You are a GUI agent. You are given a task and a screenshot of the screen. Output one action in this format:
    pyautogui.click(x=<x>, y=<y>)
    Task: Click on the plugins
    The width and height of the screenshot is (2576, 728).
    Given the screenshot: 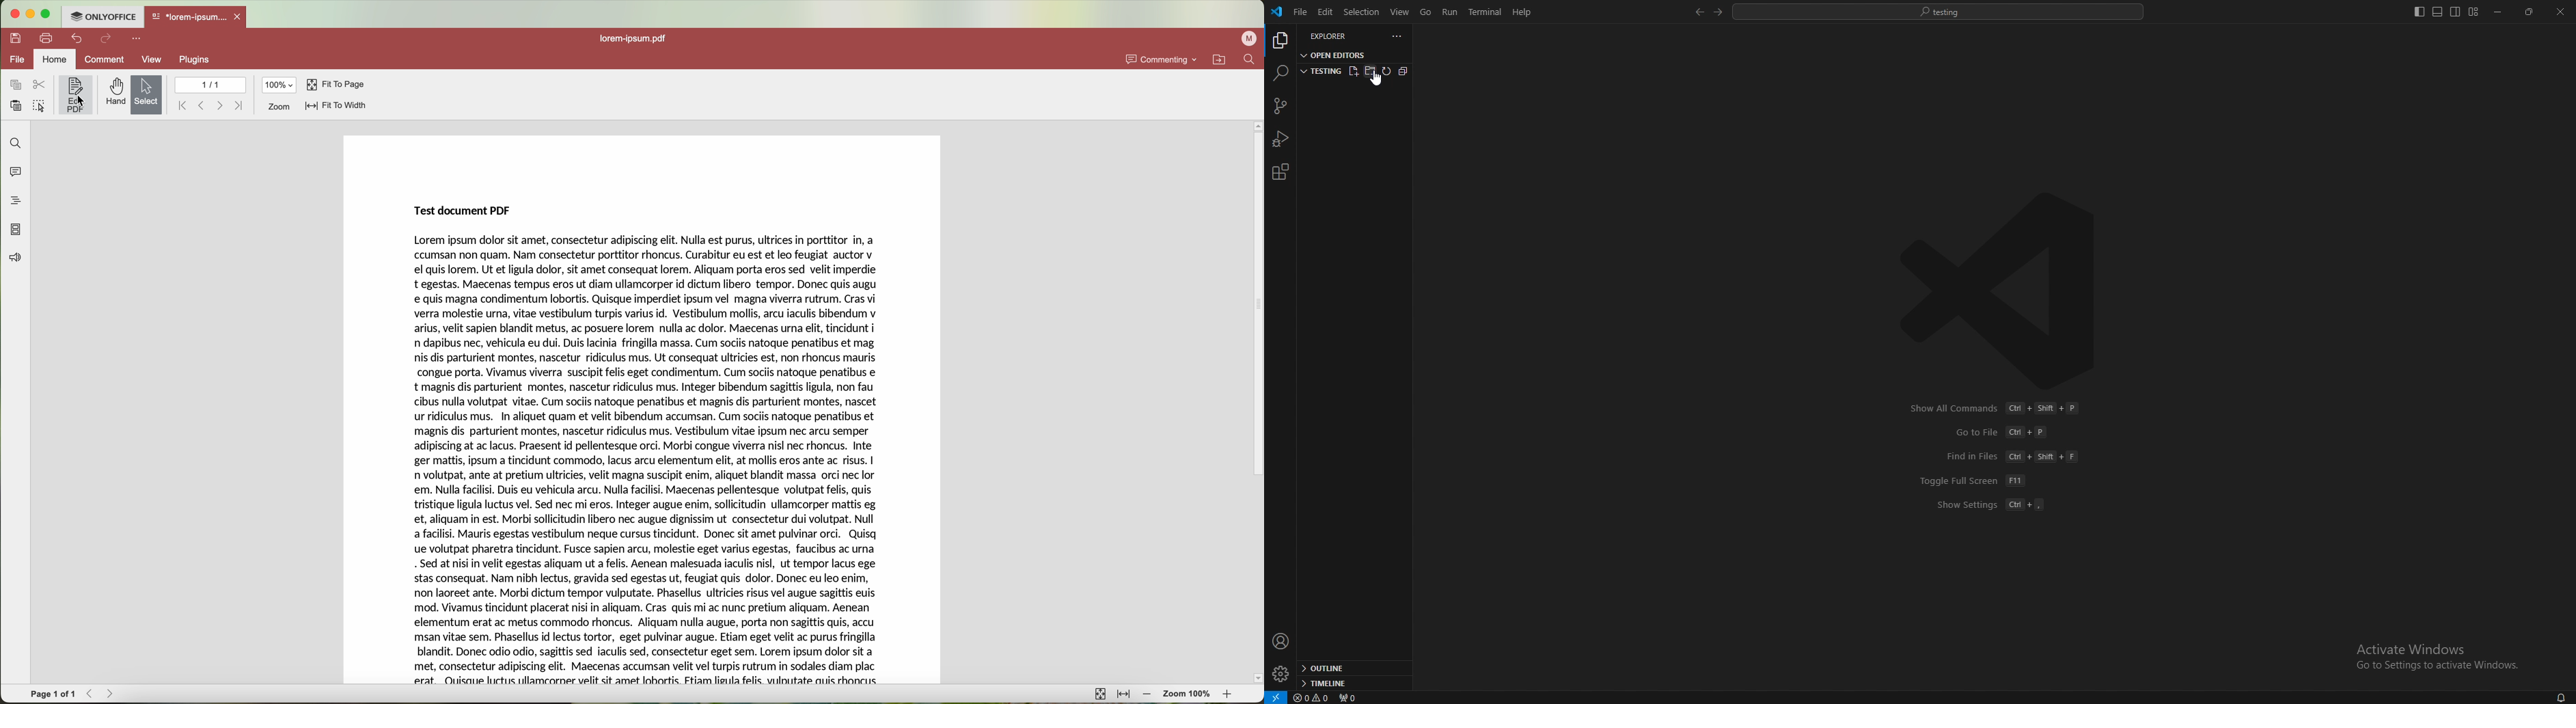 What is the action you would take?
    pyautogui.click(x=195, y=59)
    